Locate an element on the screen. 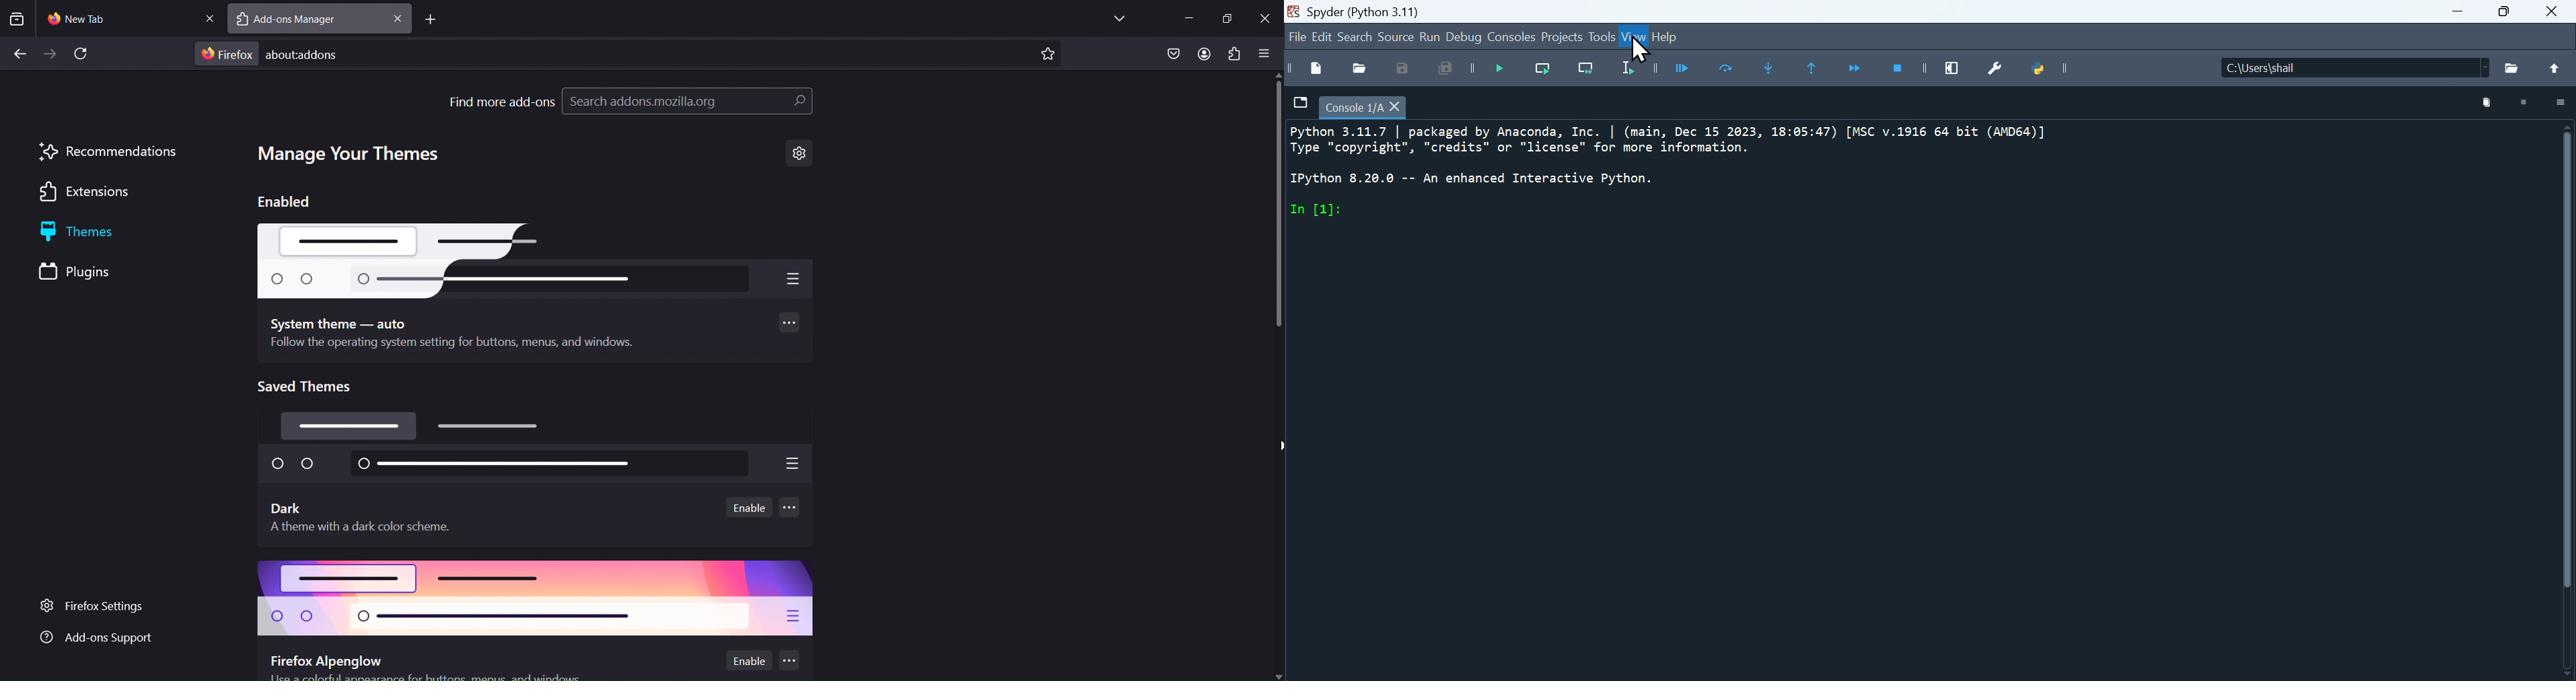 This screenshot has width=2576, height=700. Stop is located at coordinates (2526, 103).